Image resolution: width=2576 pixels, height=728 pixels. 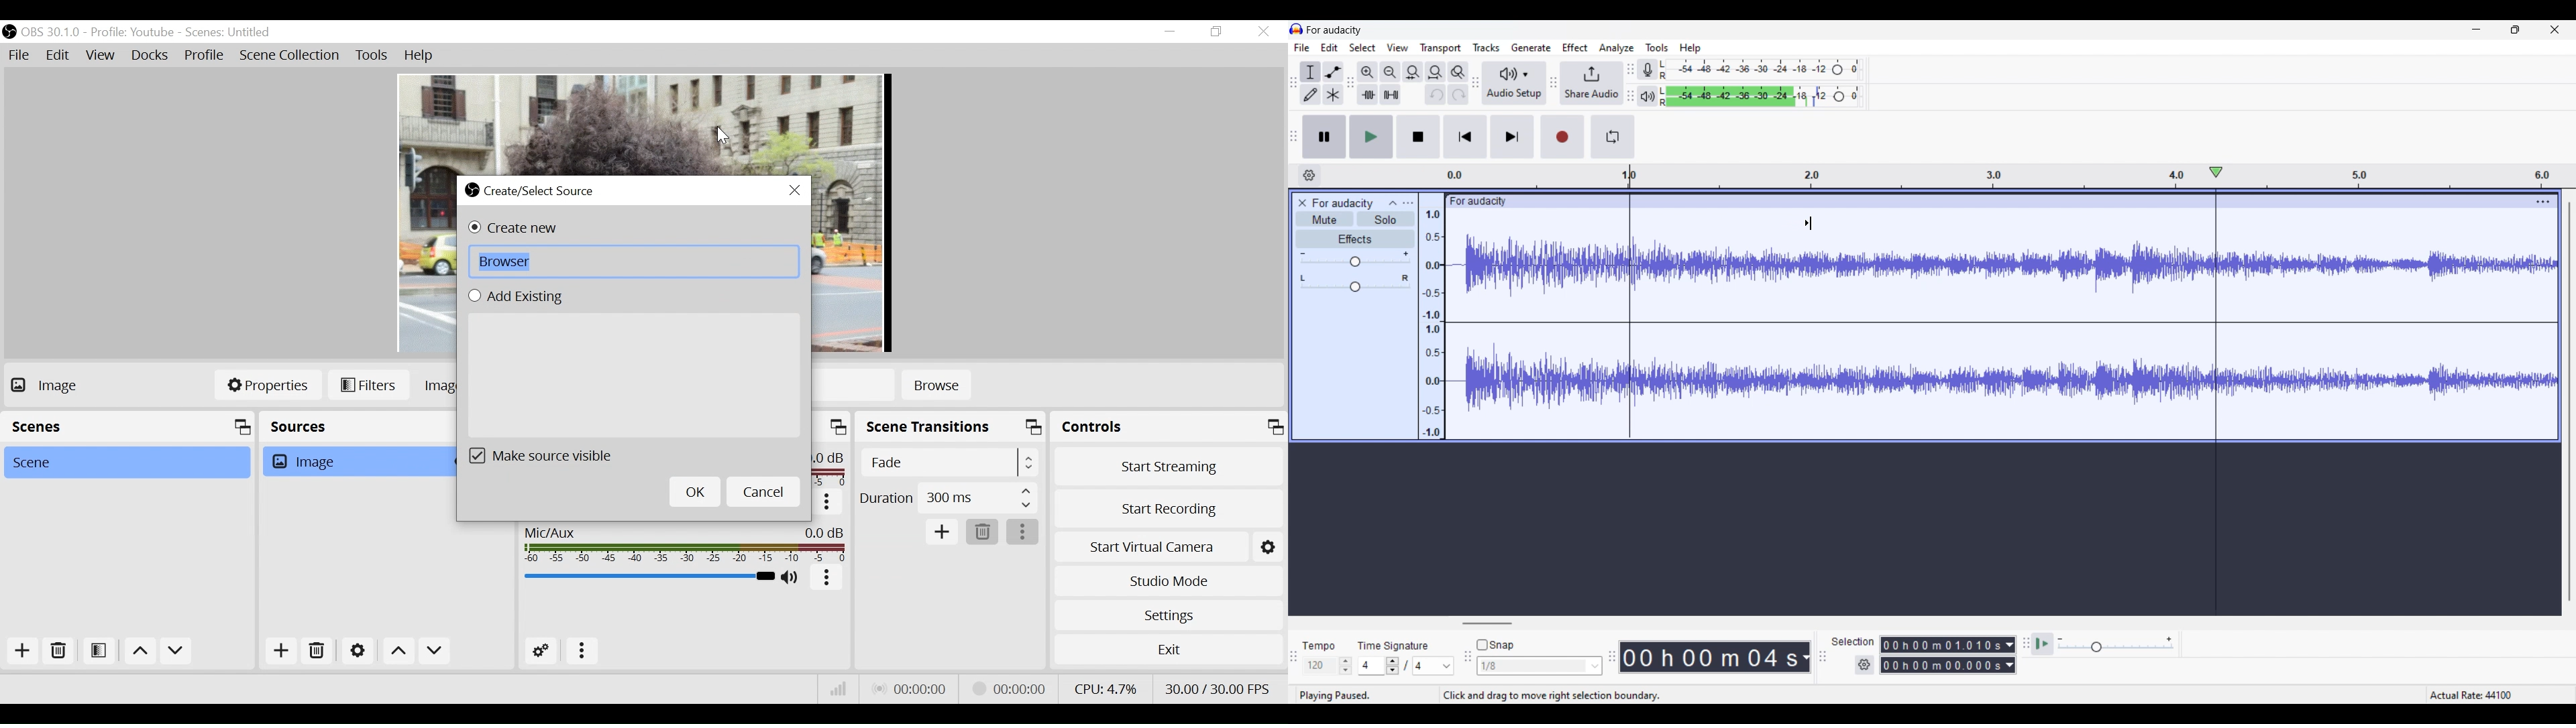 I want to click on Delete, so click(x=317, y=651).